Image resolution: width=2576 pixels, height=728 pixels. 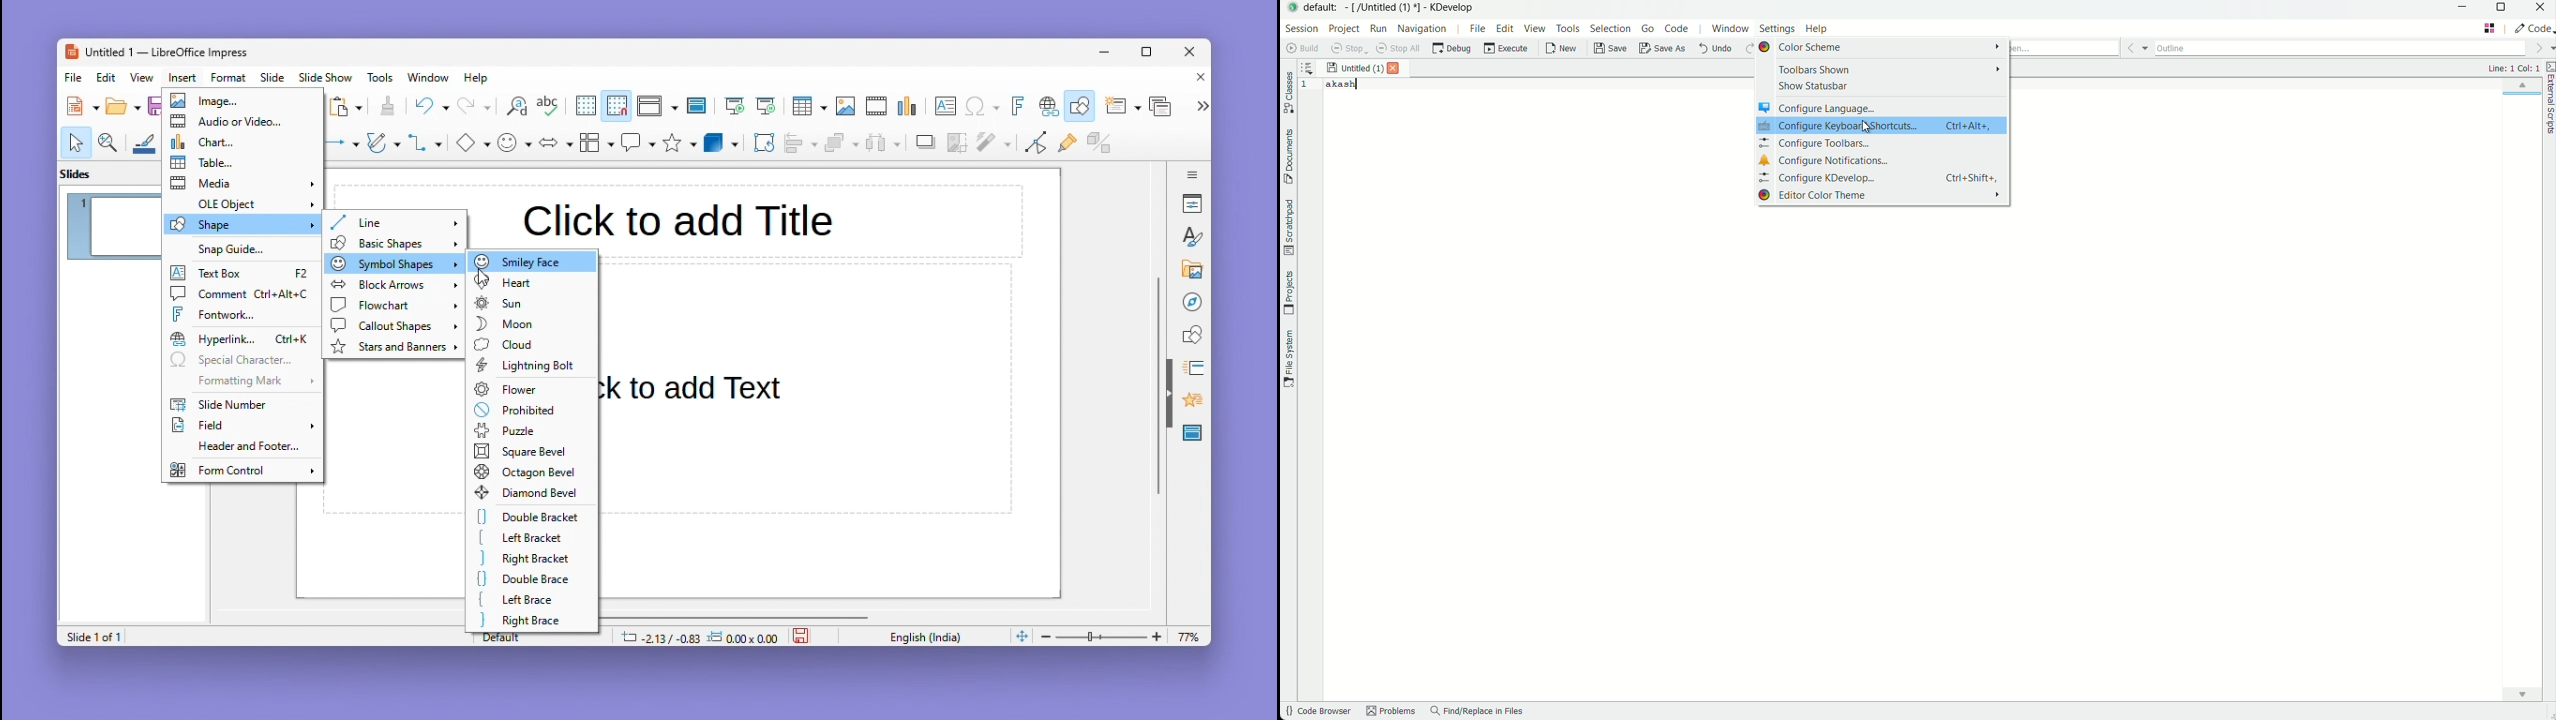 I want to click on Right bracket, so click(x=527, y=559).